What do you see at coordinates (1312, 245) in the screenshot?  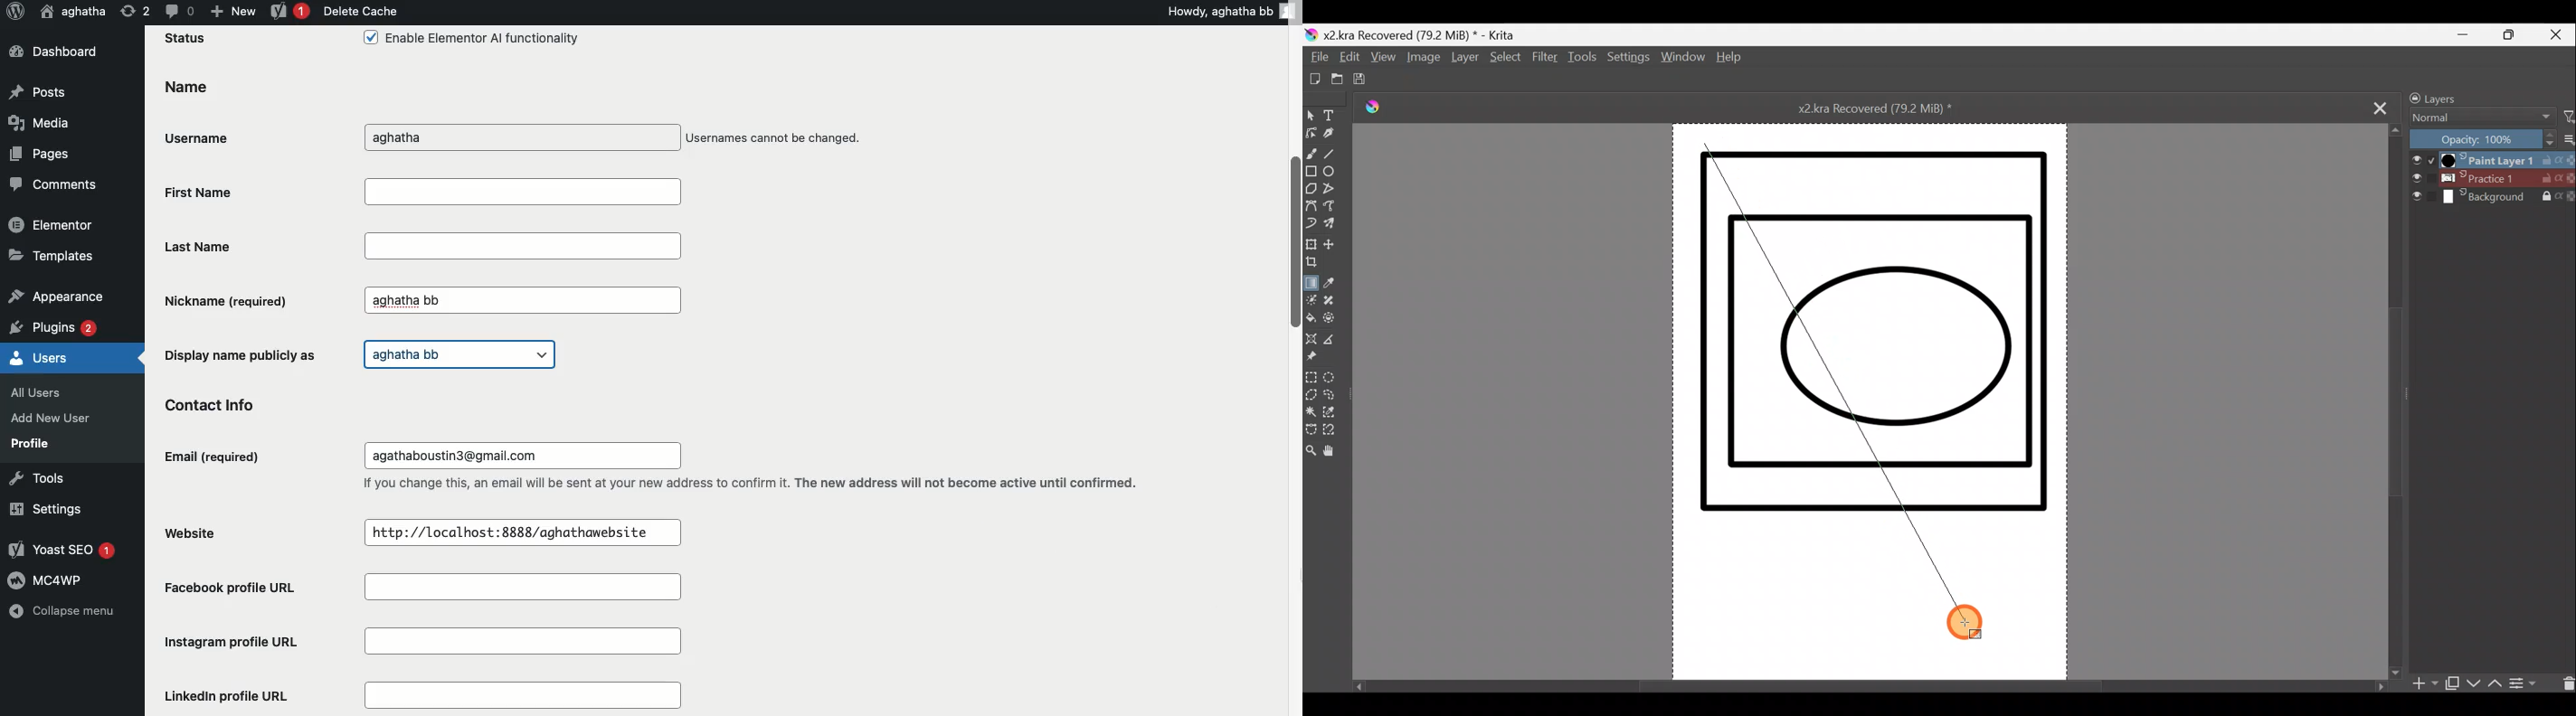 I see `Transform a layer/selection` at bounding box center [1312, 245].